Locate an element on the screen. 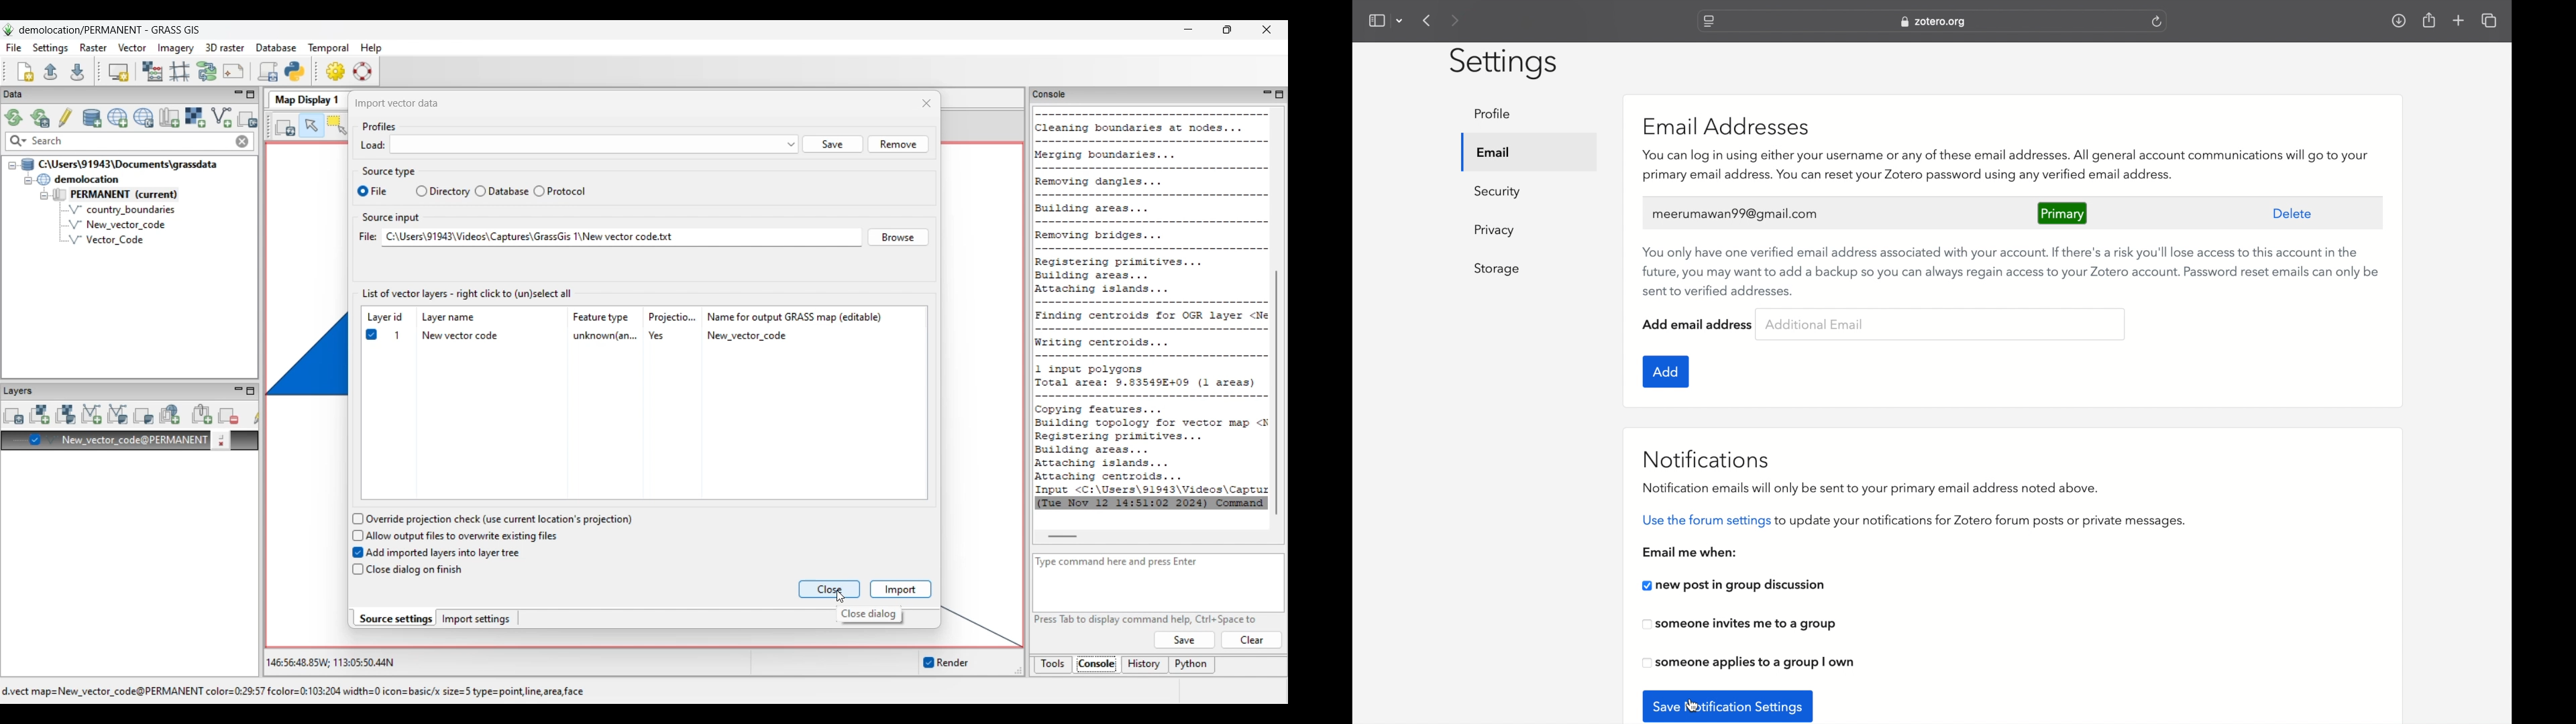 Image resolution: width=2576 pixels, height=728 pixels. add is located at coordinates (1666, 371).